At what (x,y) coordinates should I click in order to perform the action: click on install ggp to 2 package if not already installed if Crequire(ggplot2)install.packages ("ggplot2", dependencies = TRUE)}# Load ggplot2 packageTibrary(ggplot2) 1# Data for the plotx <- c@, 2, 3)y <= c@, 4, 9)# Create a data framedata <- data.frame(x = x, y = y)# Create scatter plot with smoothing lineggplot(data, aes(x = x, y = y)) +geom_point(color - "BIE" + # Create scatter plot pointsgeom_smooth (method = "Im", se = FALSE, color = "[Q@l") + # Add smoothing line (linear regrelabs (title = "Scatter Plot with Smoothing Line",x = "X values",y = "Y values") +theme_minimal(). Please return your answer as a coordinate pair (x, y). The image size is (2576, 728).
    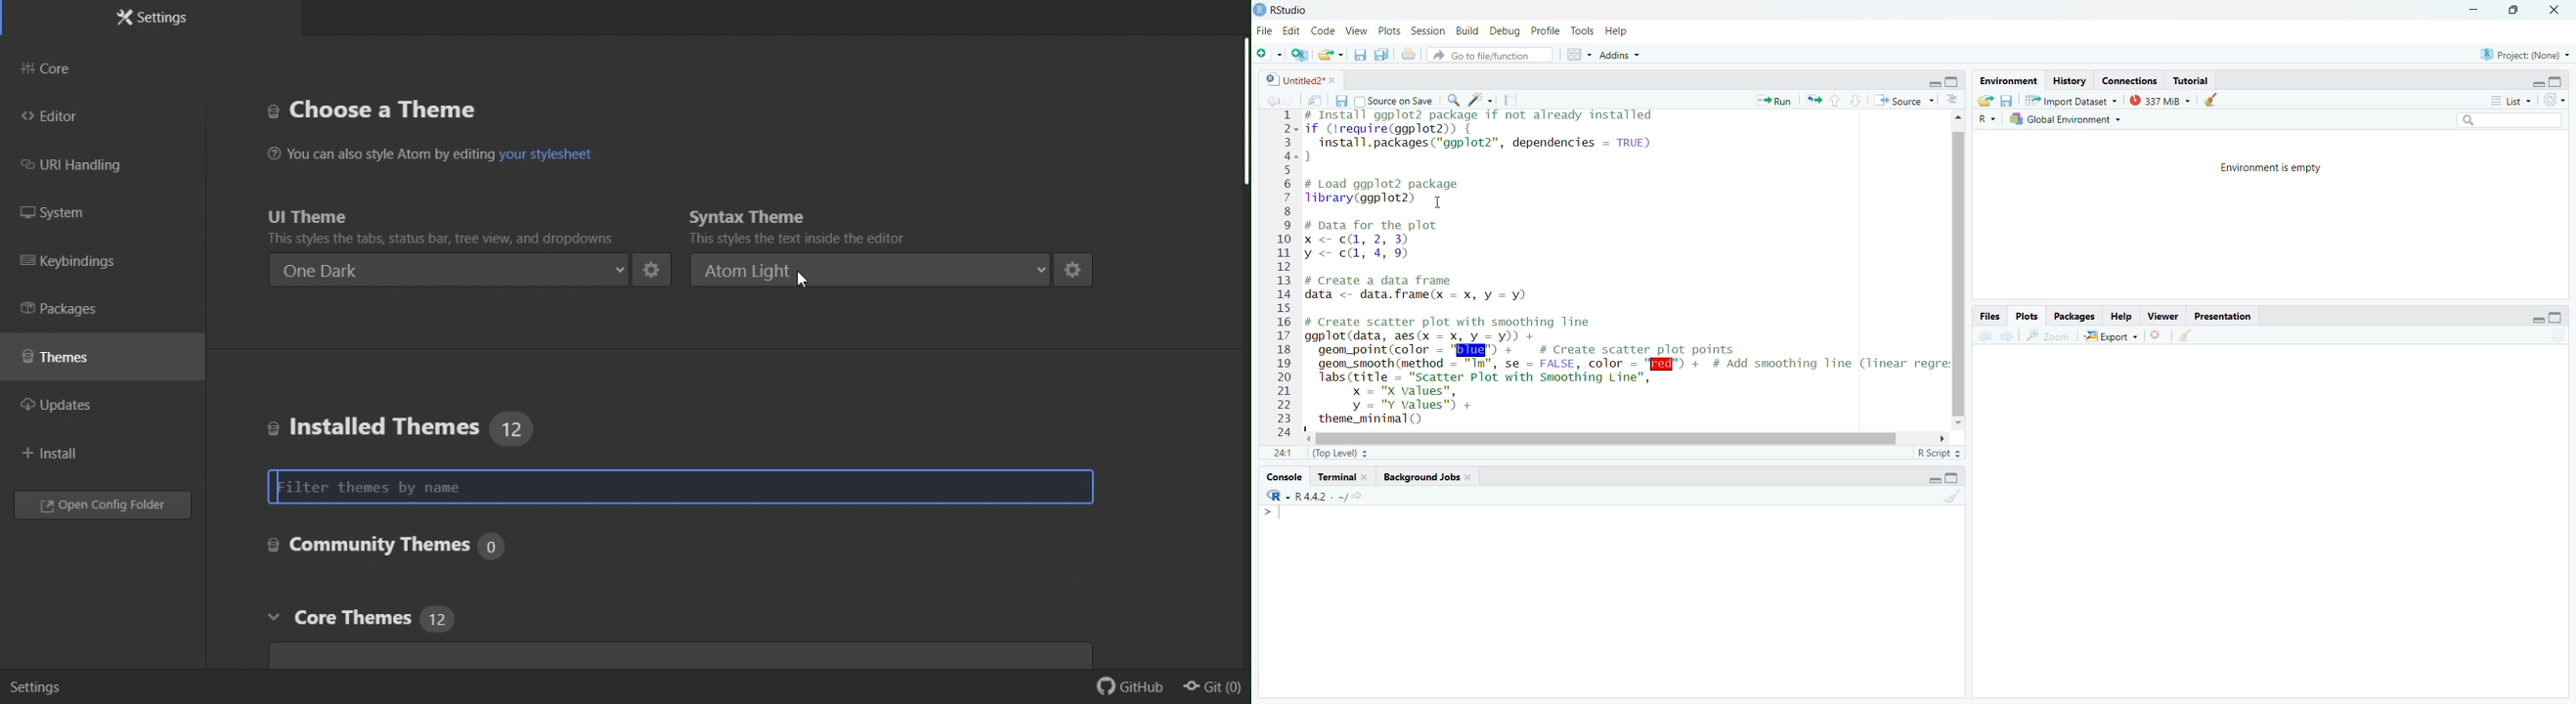
    Looking at the image, I should click on (1623, 269).